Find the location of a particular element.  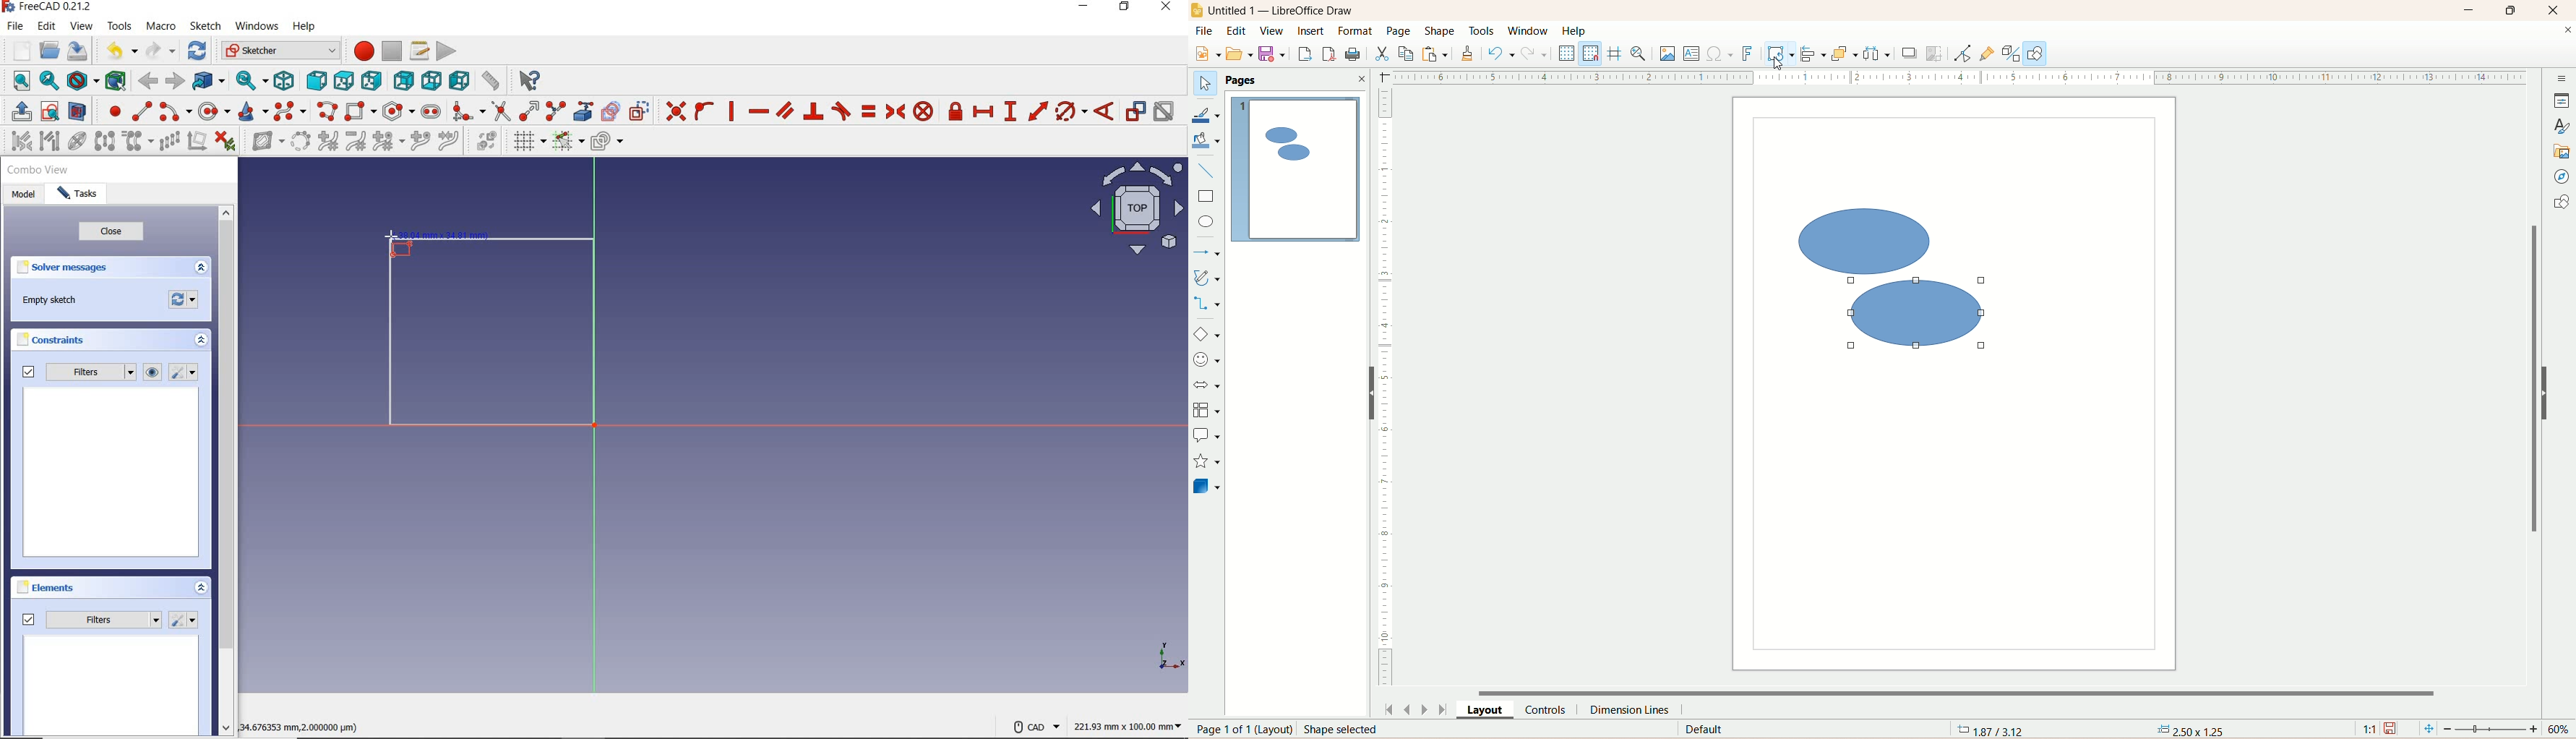

allign is located at coordinates (1811, 56).